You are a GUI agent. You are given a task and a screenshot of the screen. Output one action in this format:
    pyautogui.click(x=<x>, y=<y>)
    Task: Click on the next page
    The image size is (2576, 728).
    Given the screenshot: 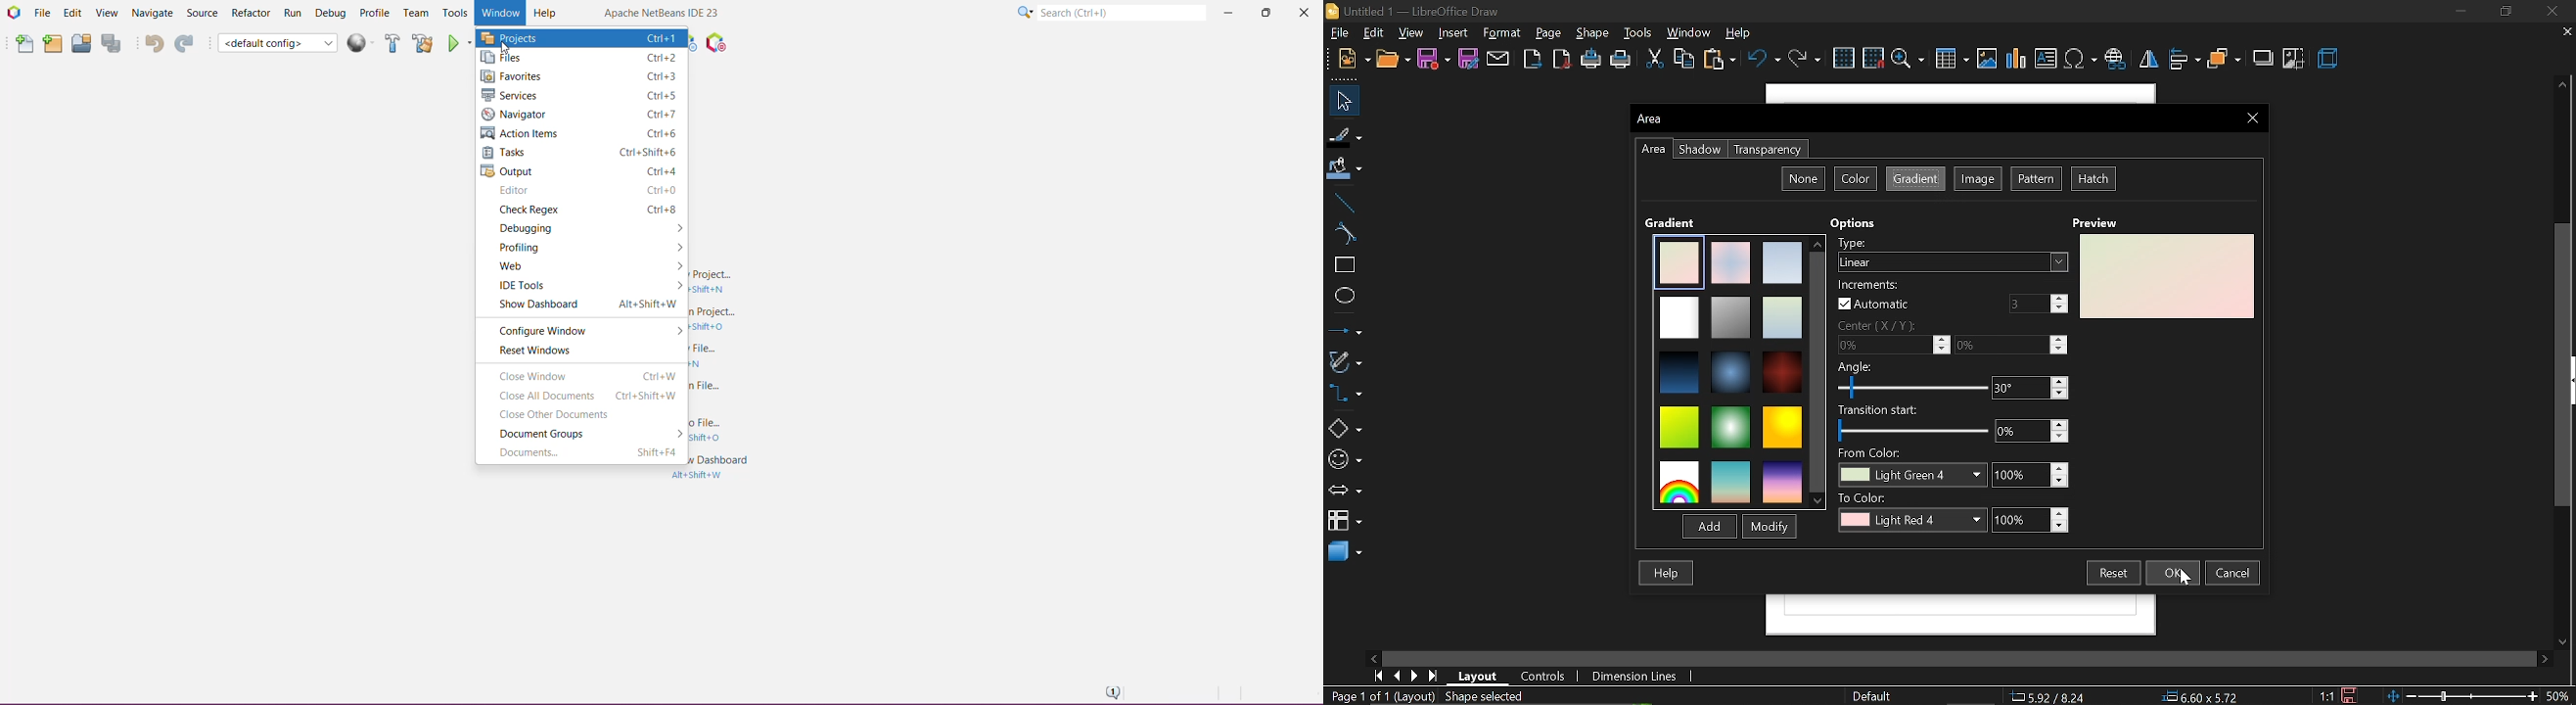 What is the action you would take?
    pyautogui.click(x=1415, y=675)
    